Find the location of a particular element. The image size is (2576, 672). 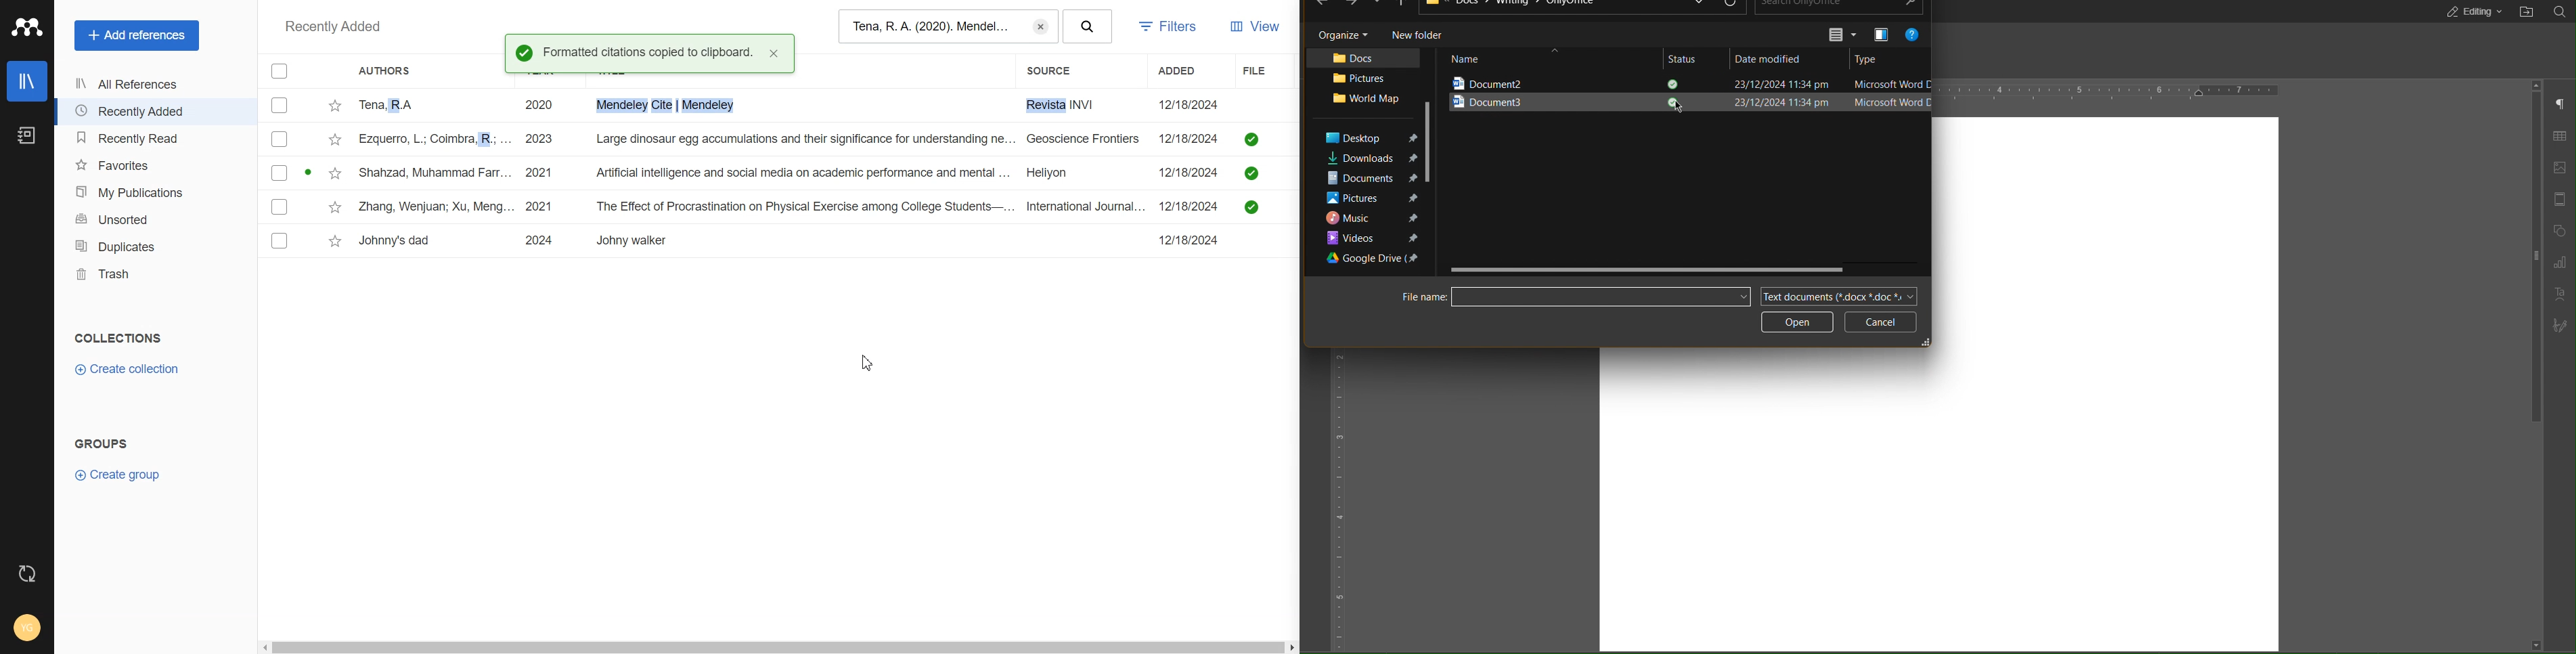

Tena, R. A. (2020). Mendel... is located at coordinates (933, 26).